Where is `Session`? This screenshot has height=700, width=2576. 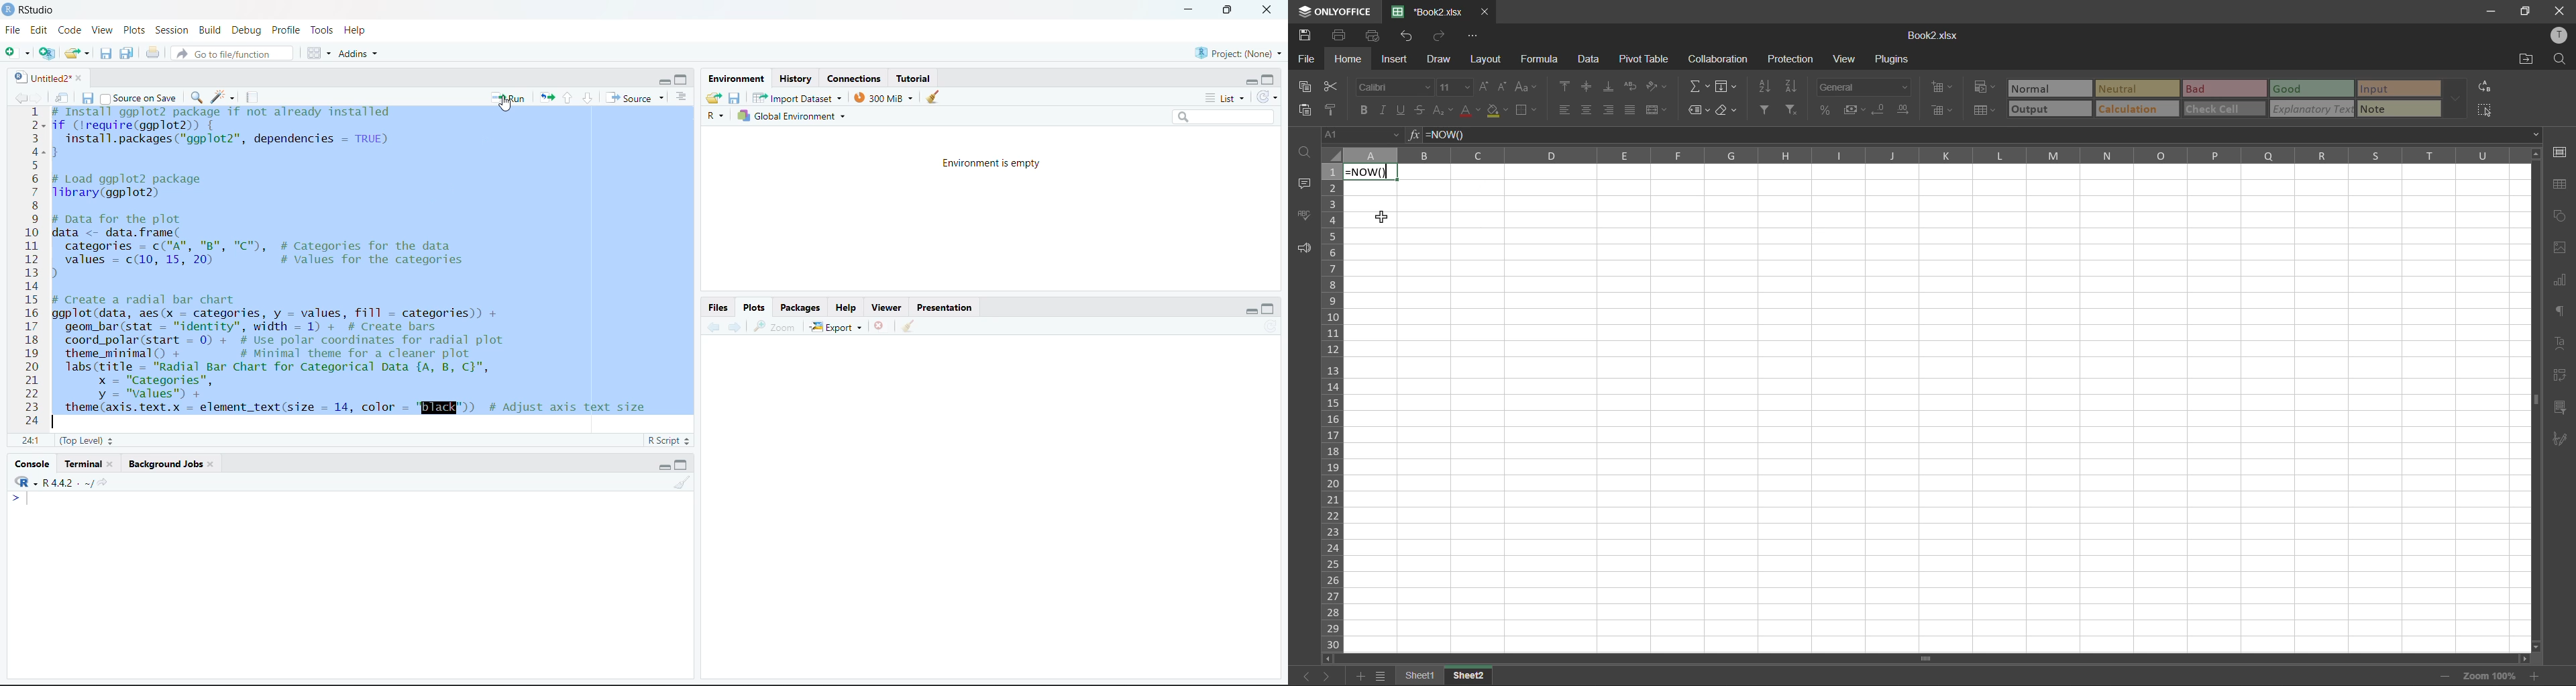
Session is located at coordinates (171, 30).